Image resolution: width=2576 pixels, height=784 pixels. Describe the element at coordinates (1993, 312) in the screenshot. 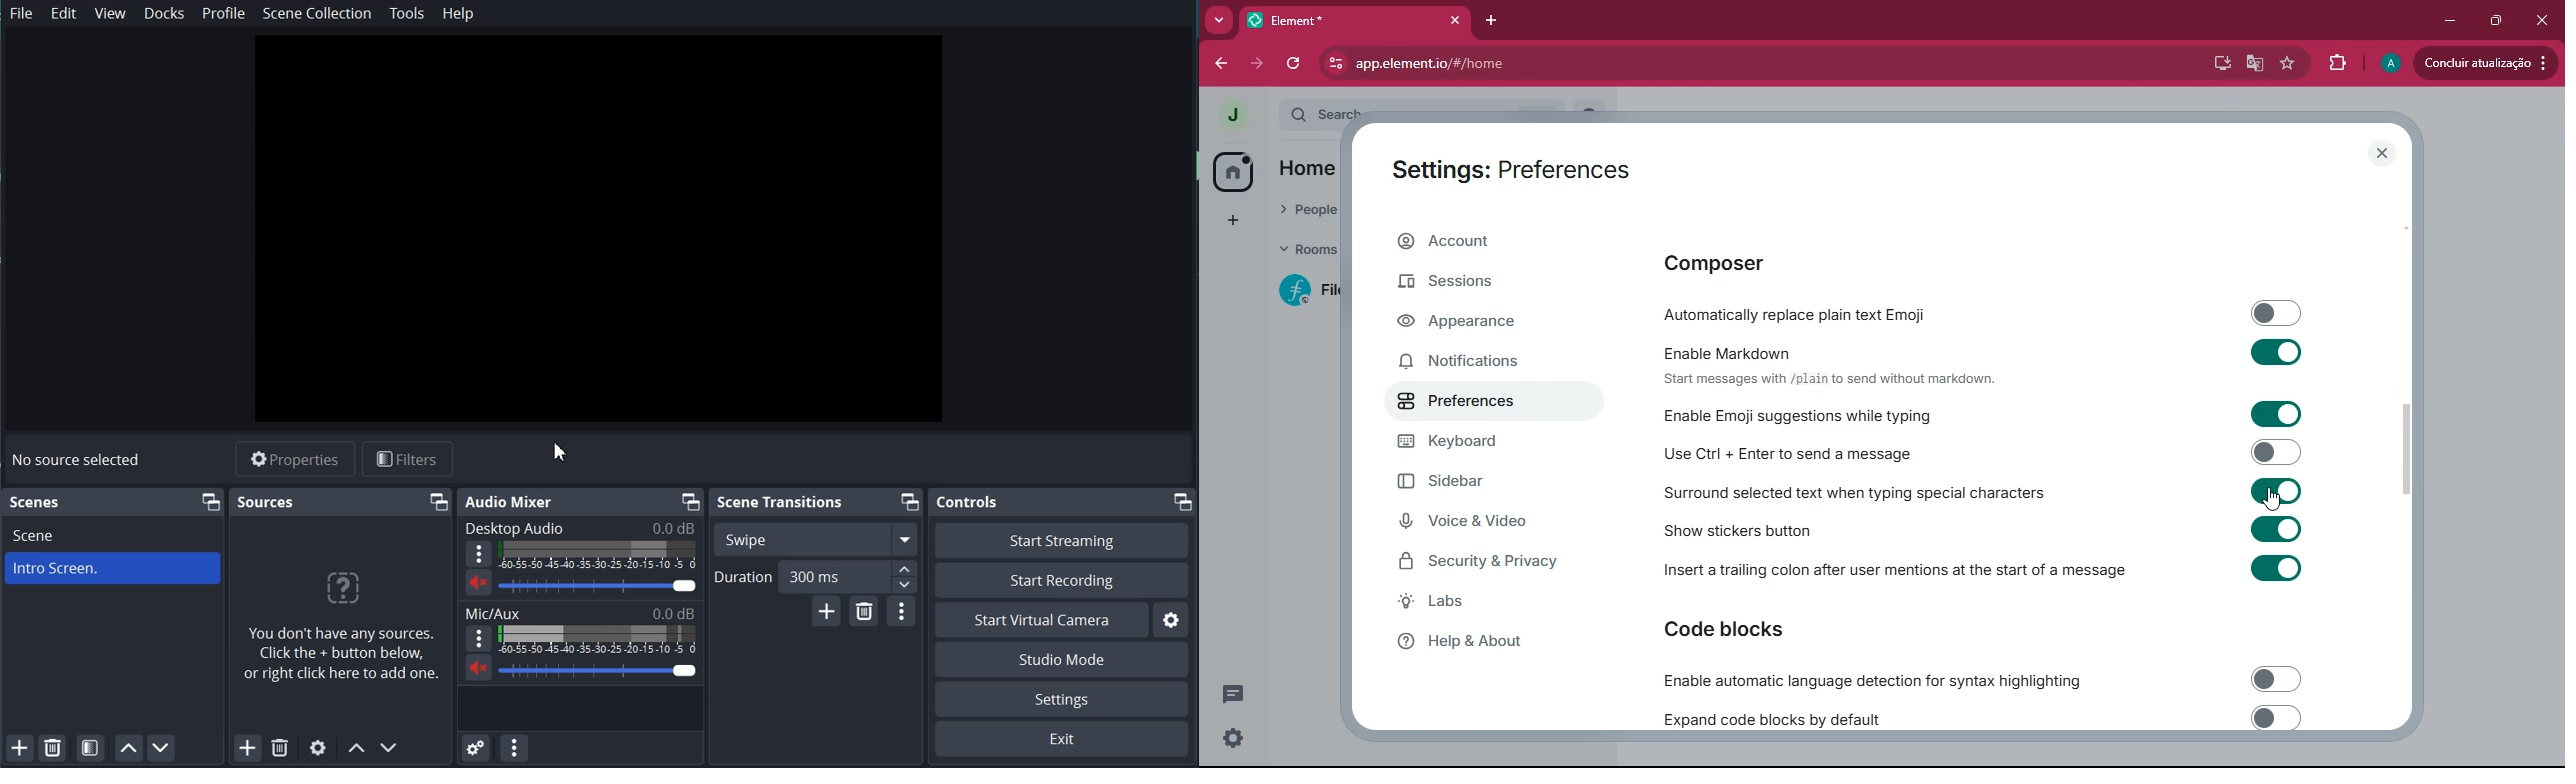

I see `automatically replace plain text emoji` at that location.